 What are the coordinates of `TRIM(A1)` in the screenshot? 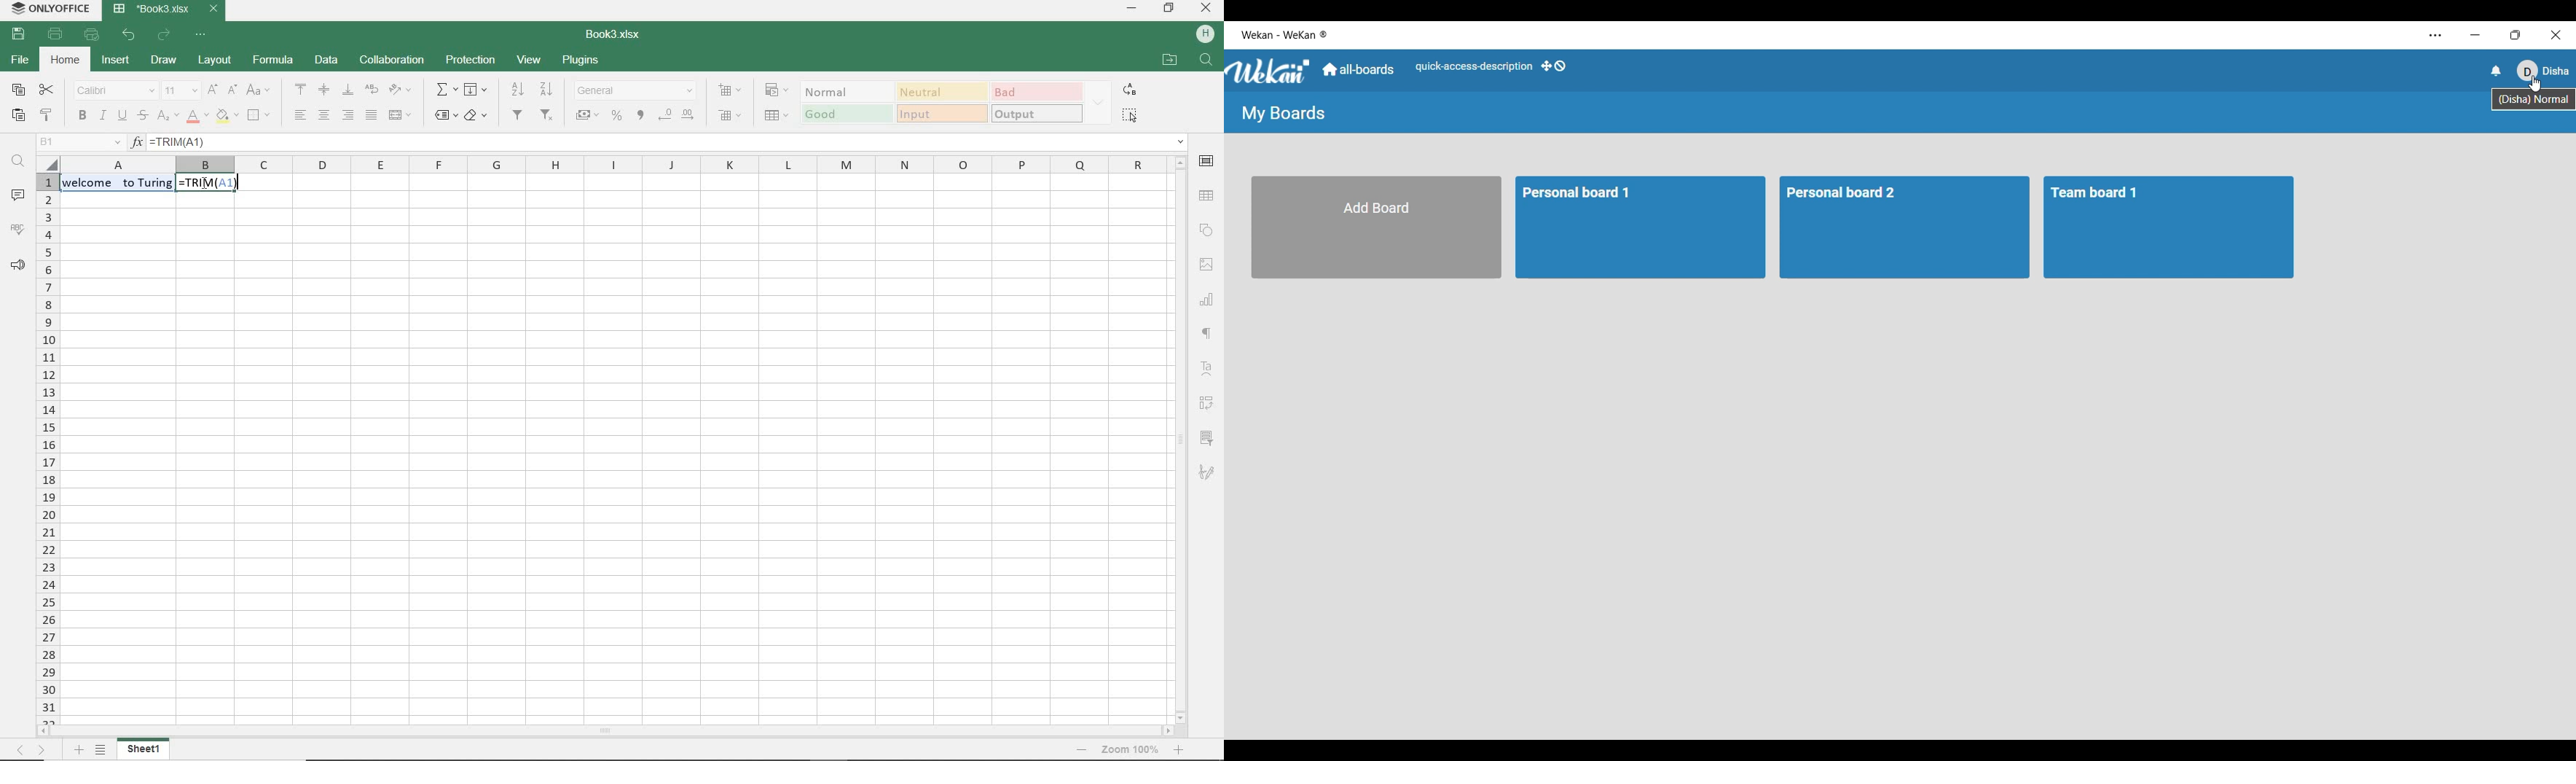 It's located at (176, 142).